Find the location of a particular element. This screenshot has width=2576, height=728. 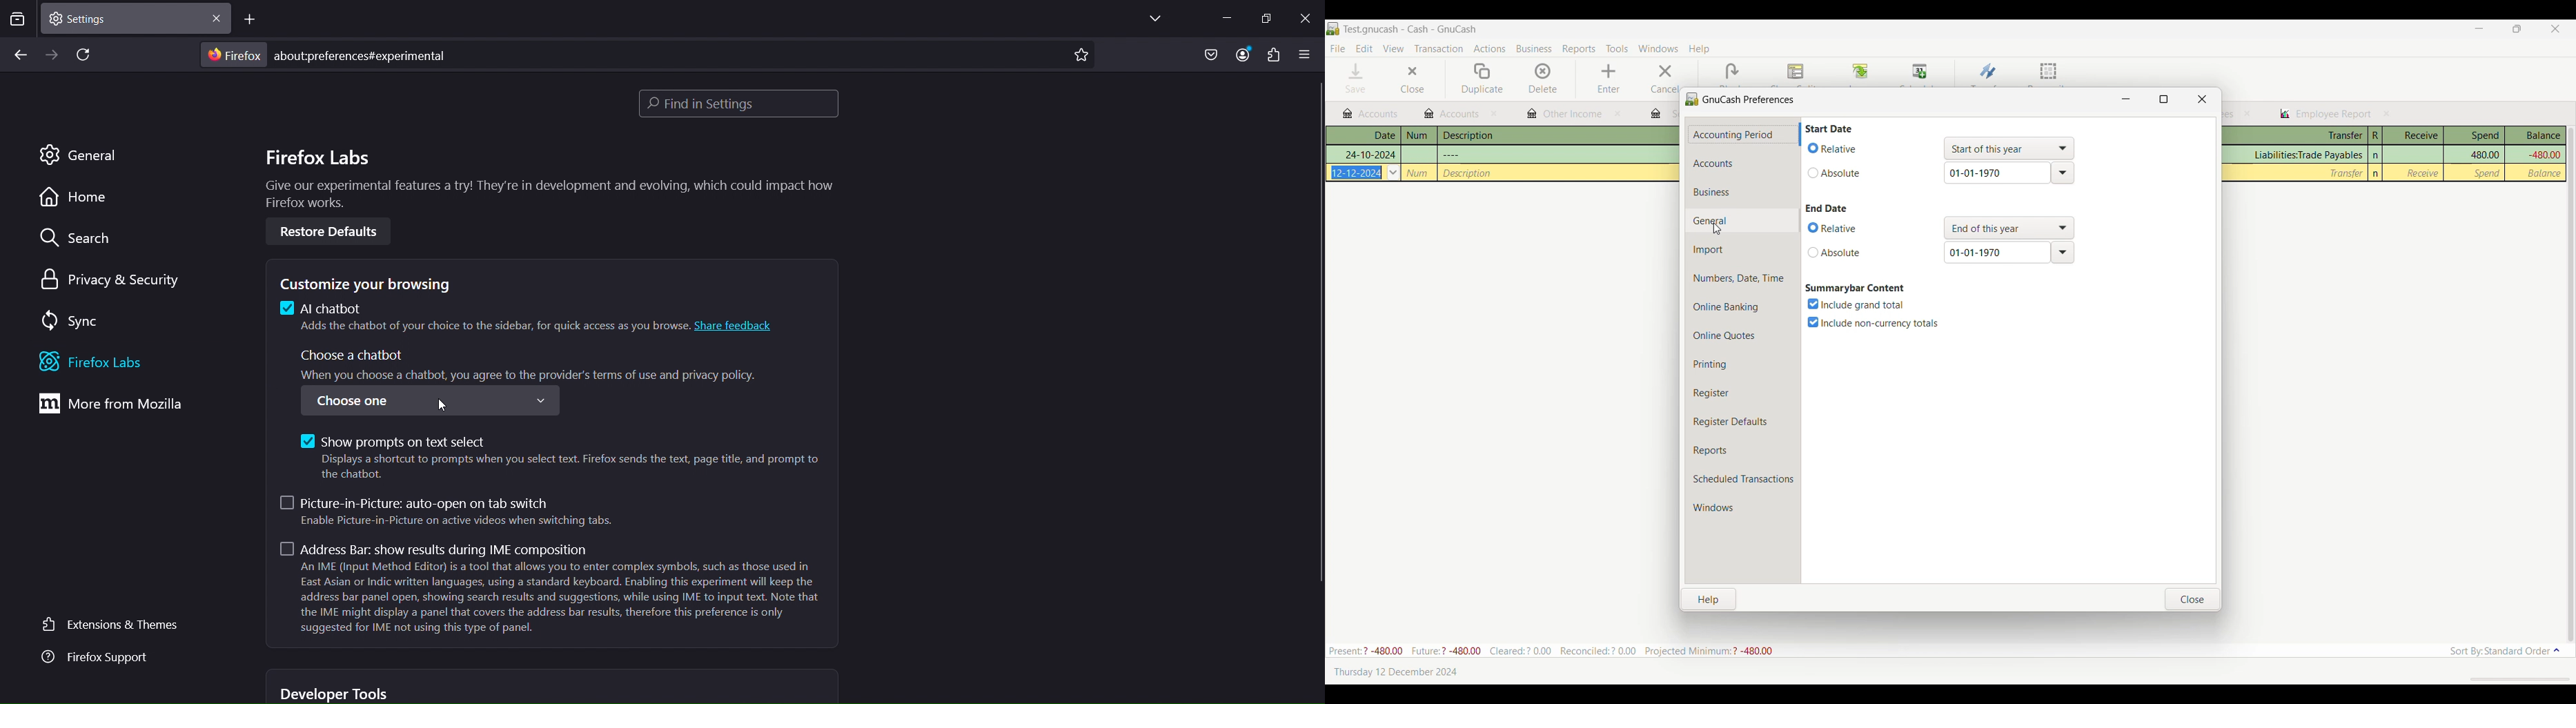

open application menu is located at coordinates (1307, 55).